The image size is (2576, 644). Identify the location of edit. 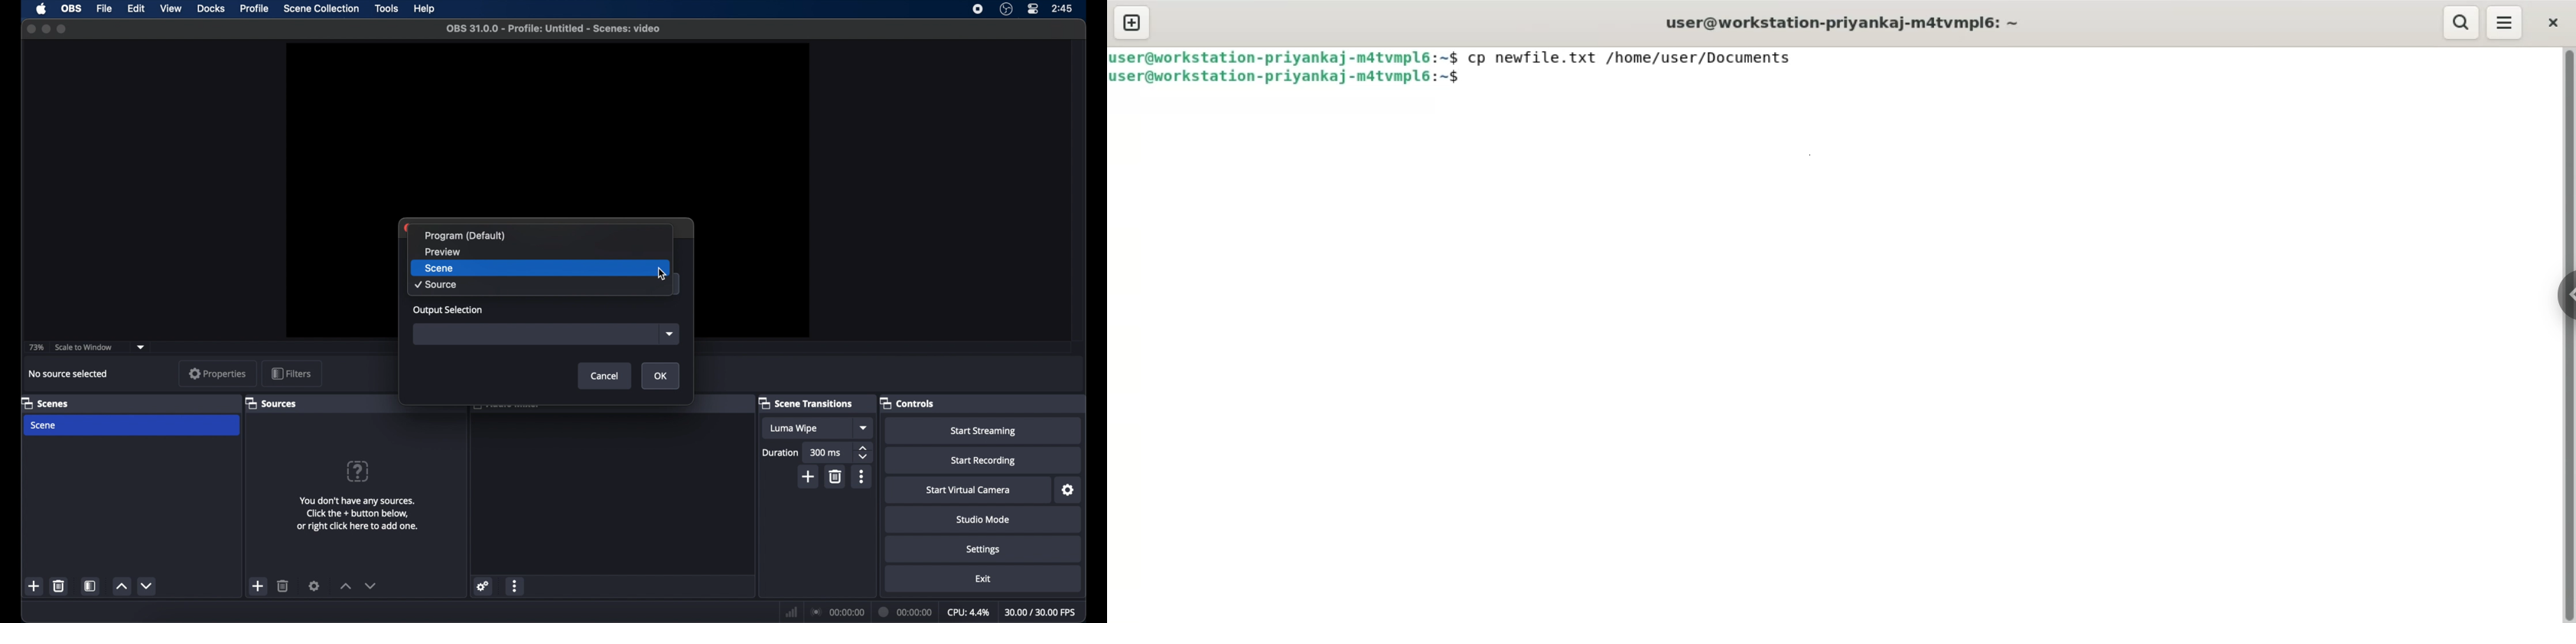
(136, 7).